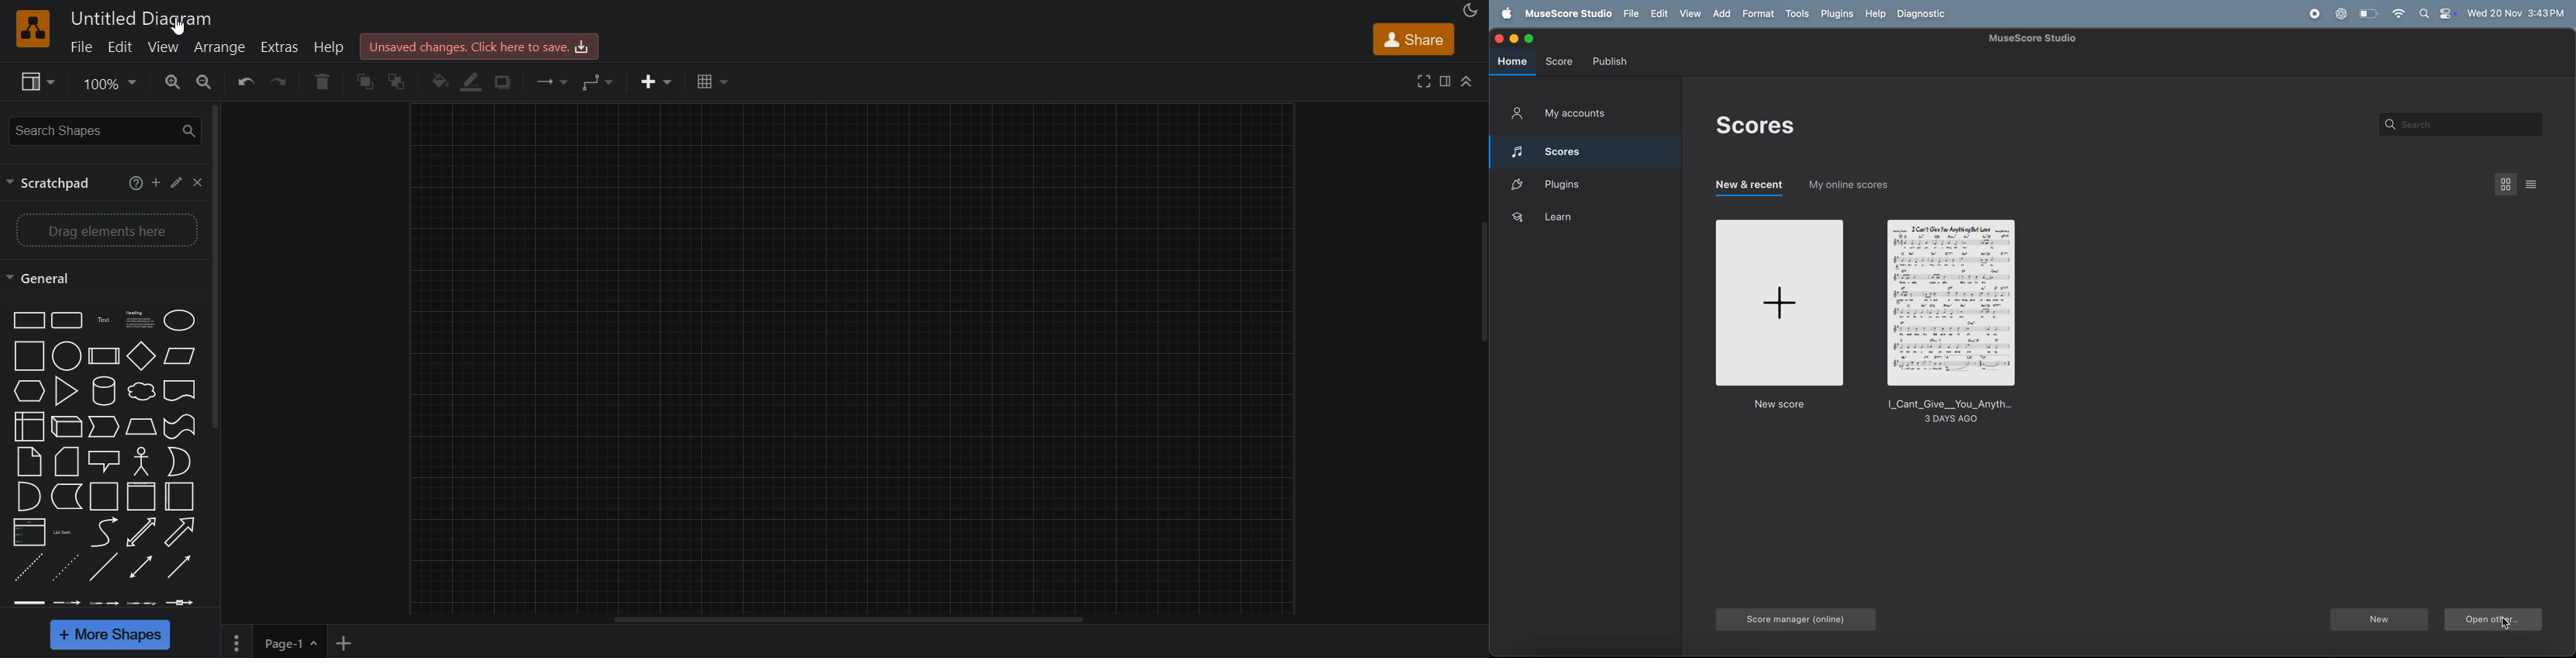 Image resolution: width=2576 pixels, height=672 pixels. I want to click on publish, so click(1613, 60).